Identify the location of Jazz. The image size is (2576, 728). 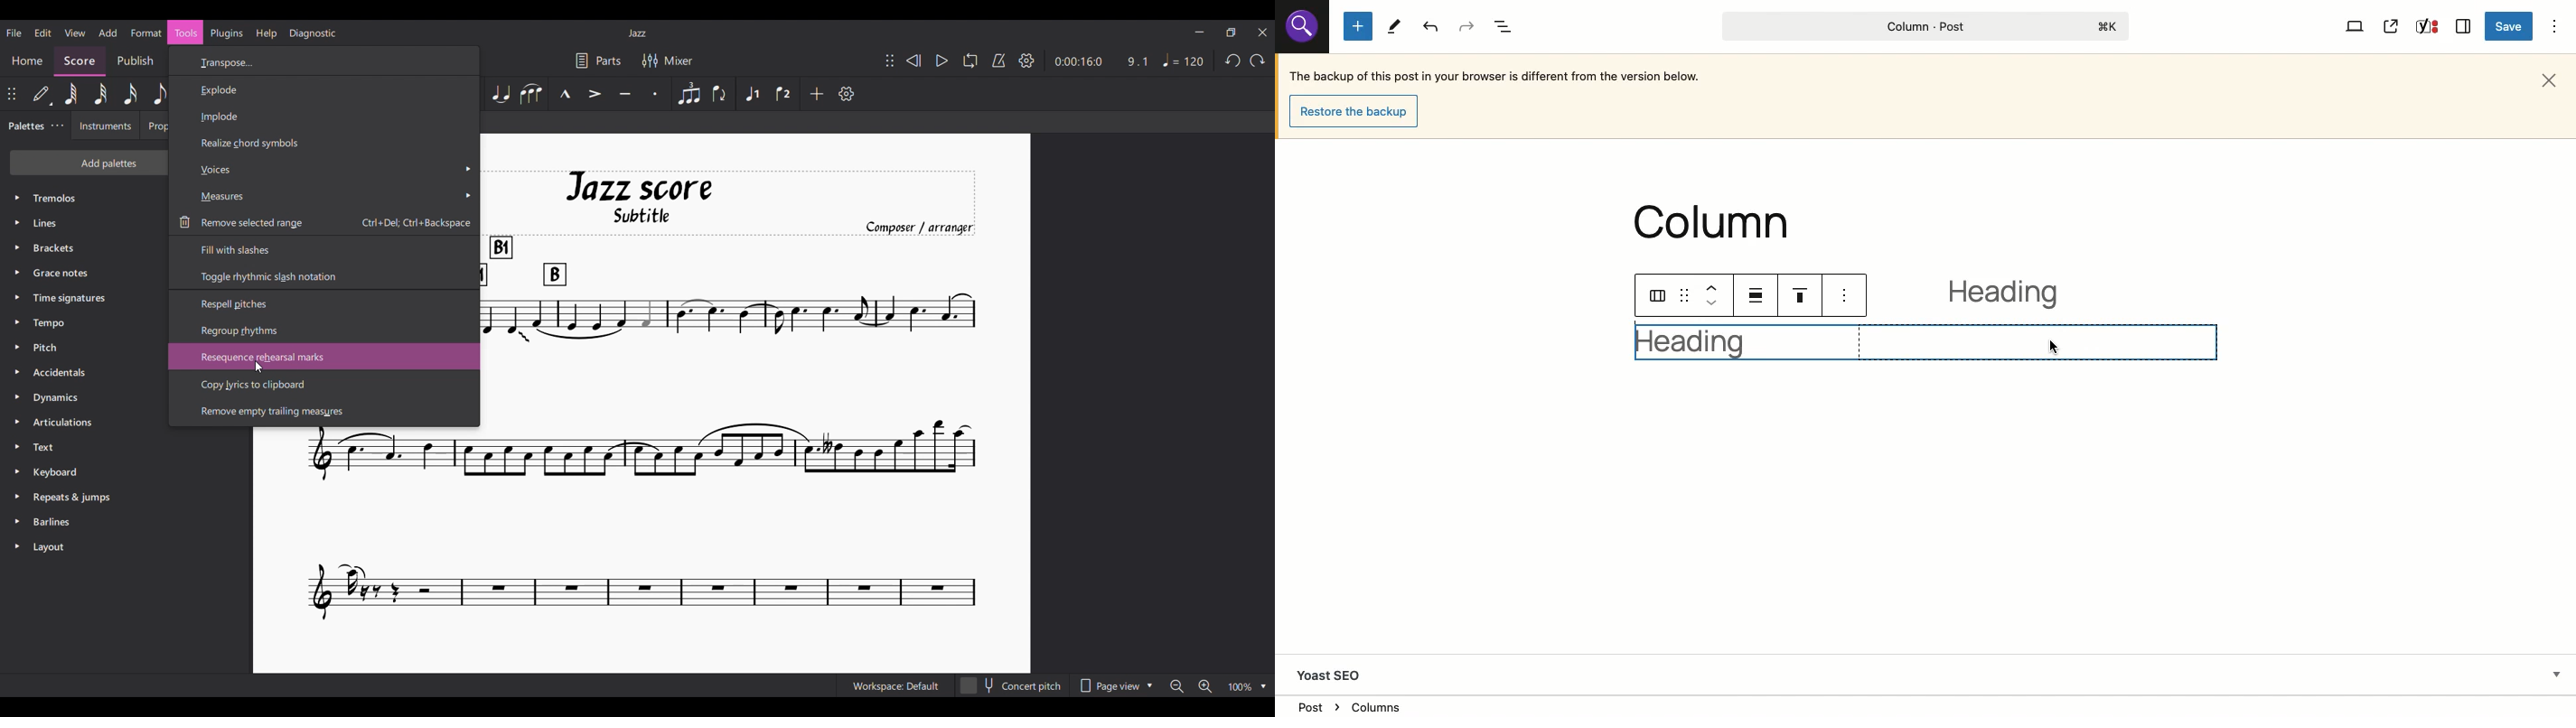
(638, 33).